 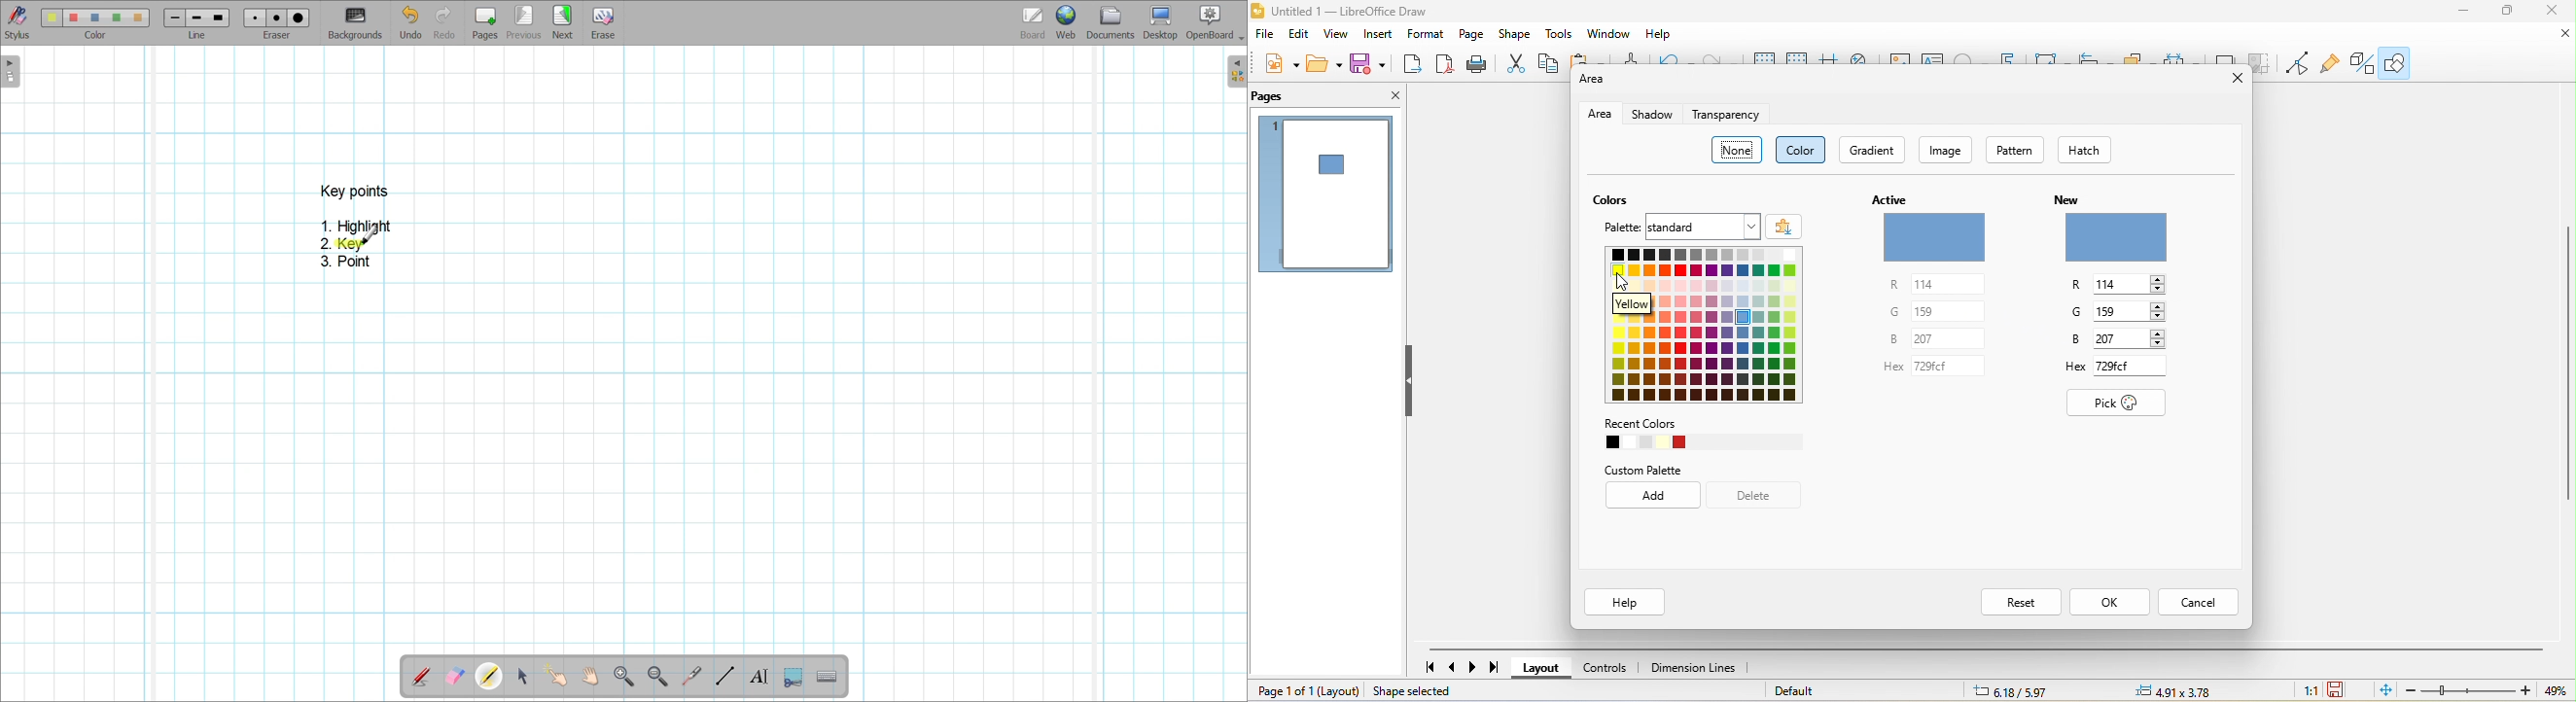 What do you see at coordinates (2124, 286) in the screenshot?
I see `r 114` at bounding box center [2124, 286].